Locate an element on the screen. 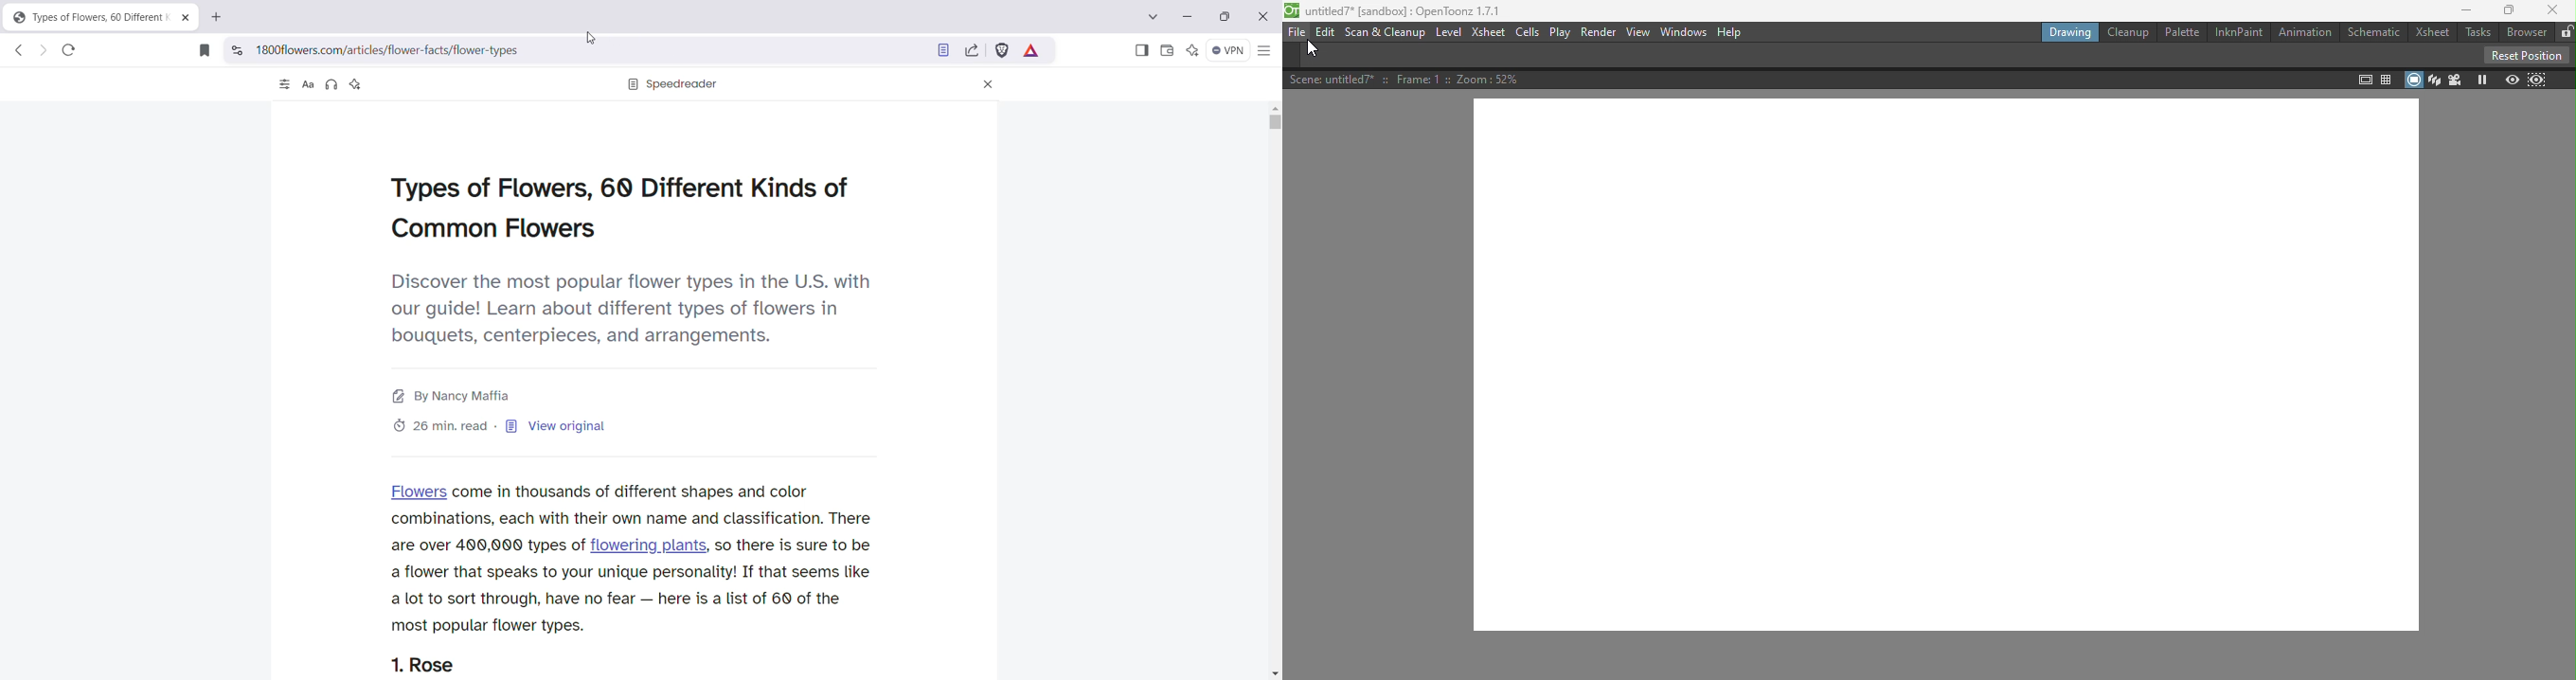 This screenshot has height=700, width=2576. Xsheet is located at coordinates (2432, 33).